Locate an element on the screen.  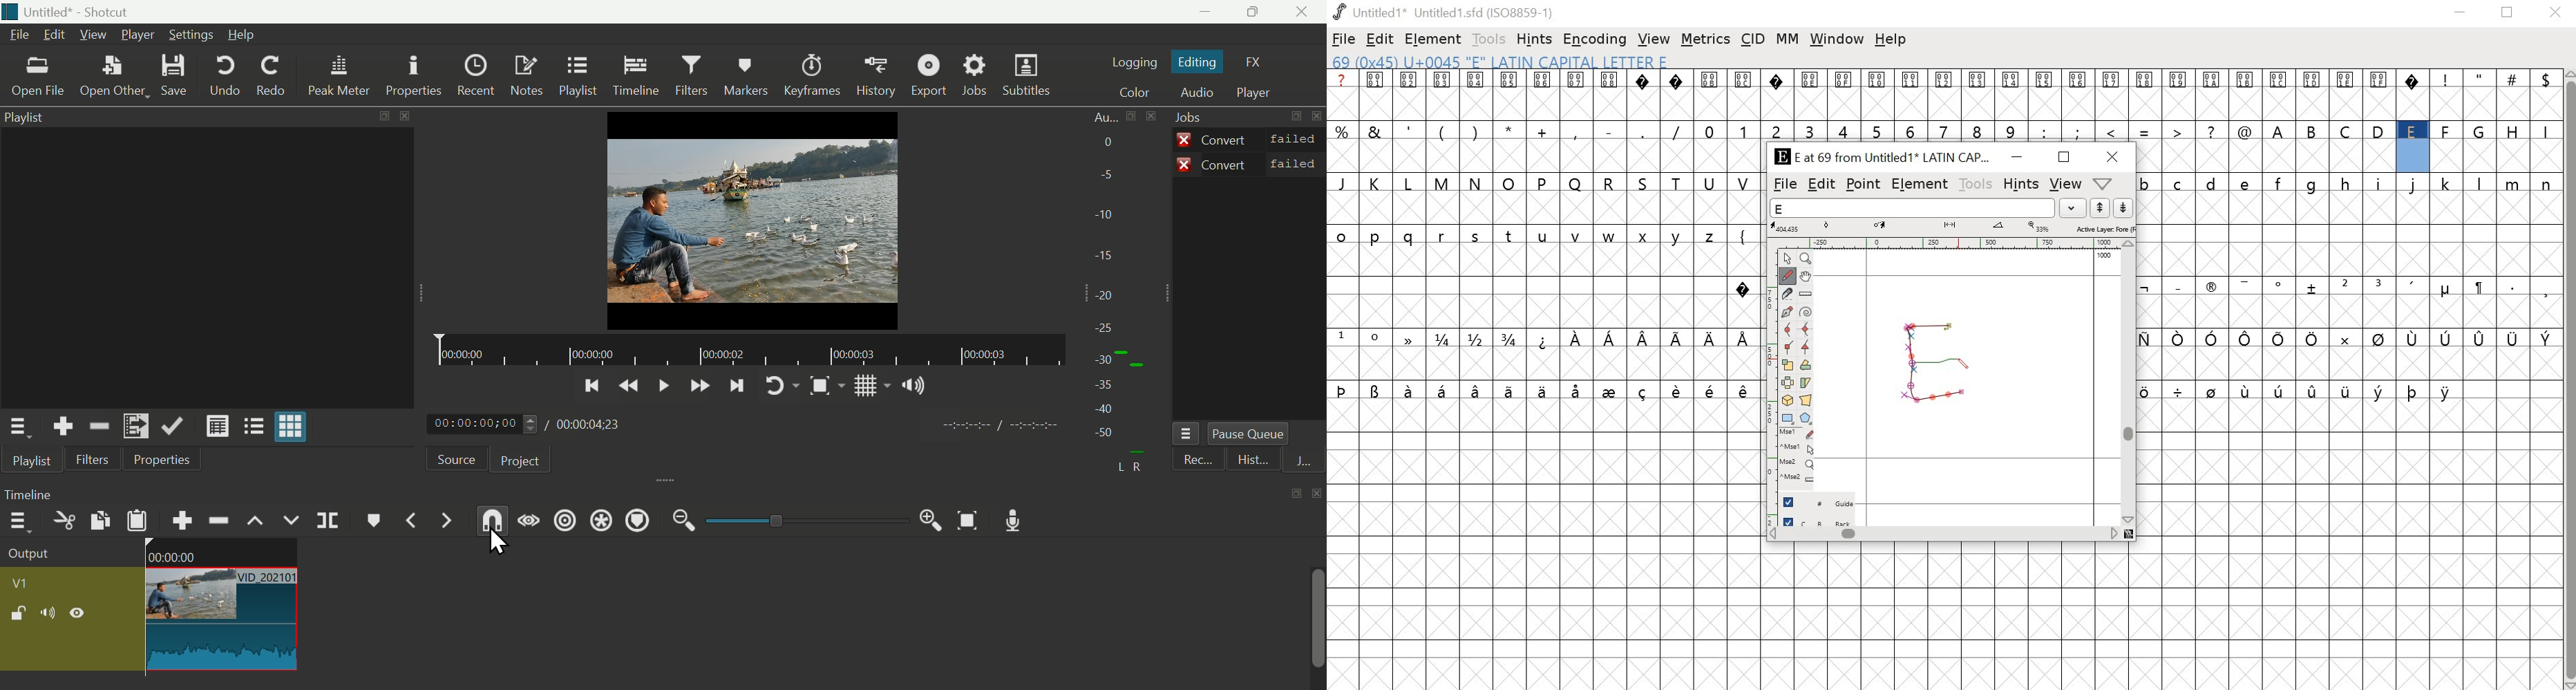
restore is located at coordinates (1296, 492).